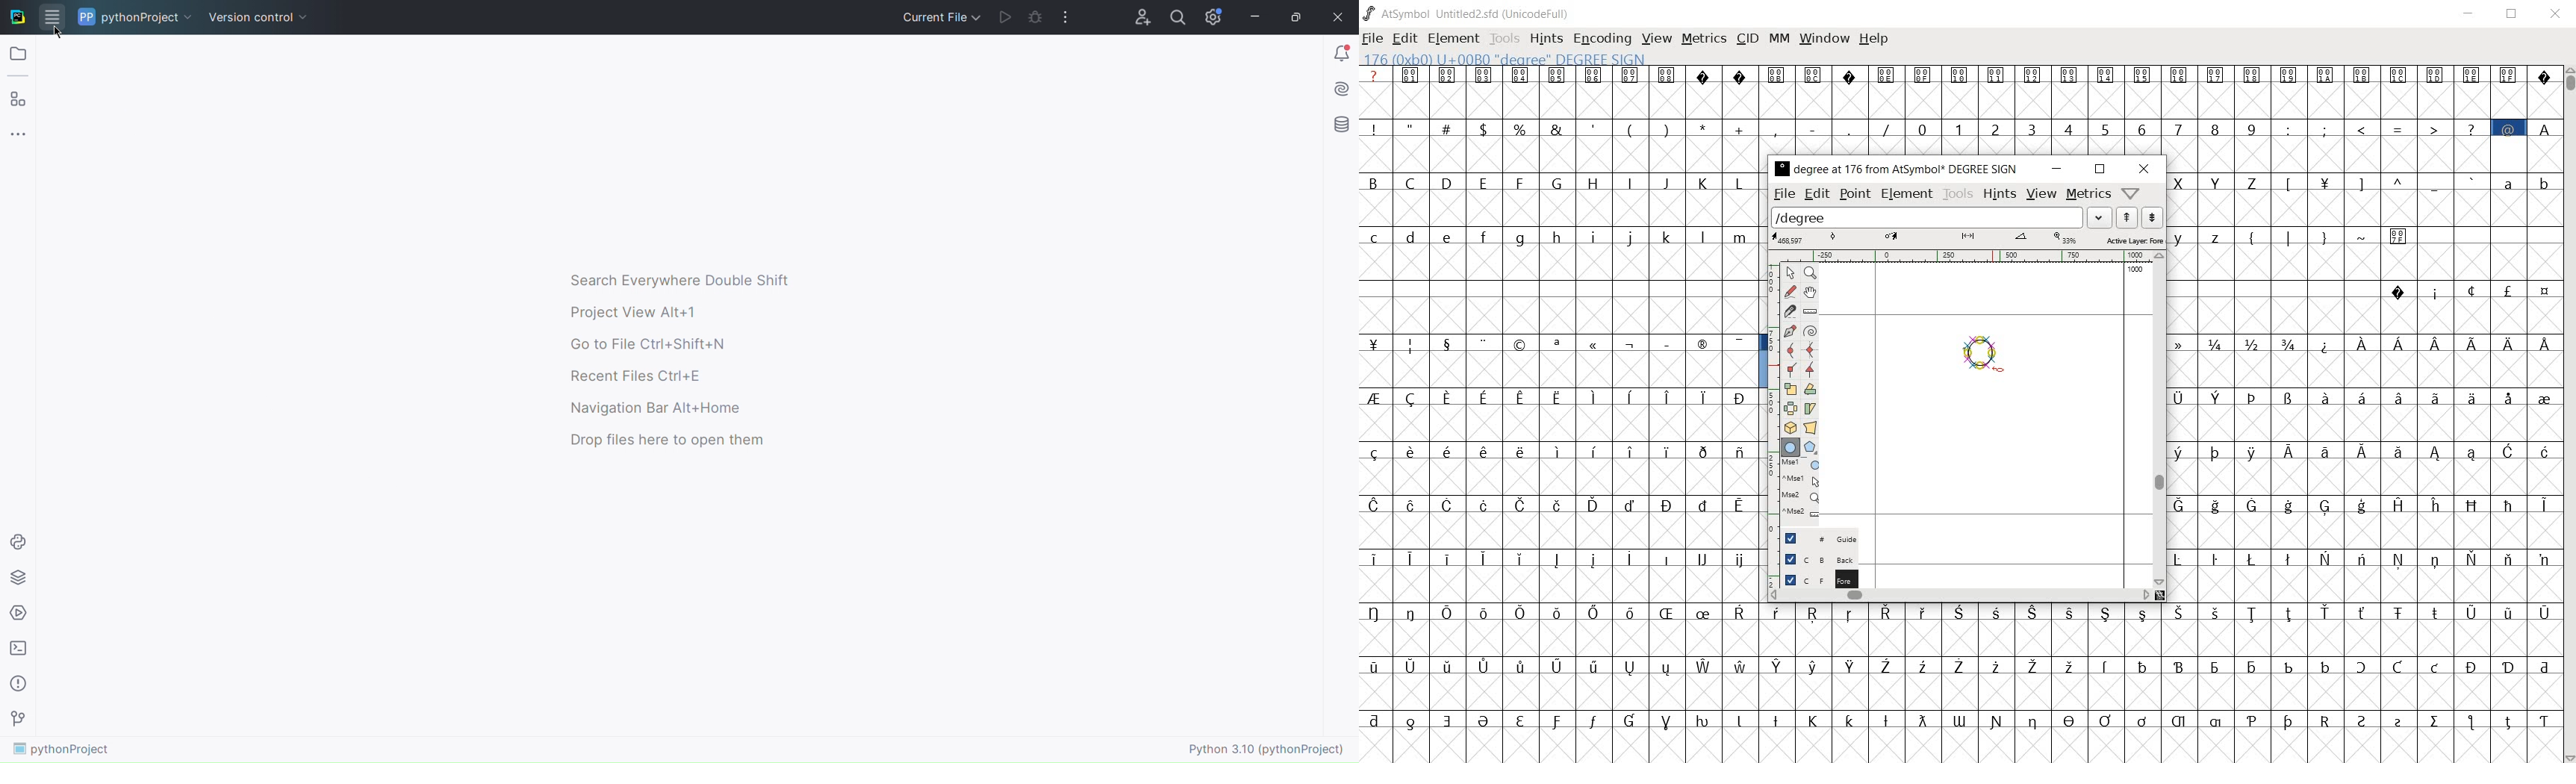  What do you see at coordinates (1811, 561) in the screenshot?
I see `background` at bounding box center [1811, 561].